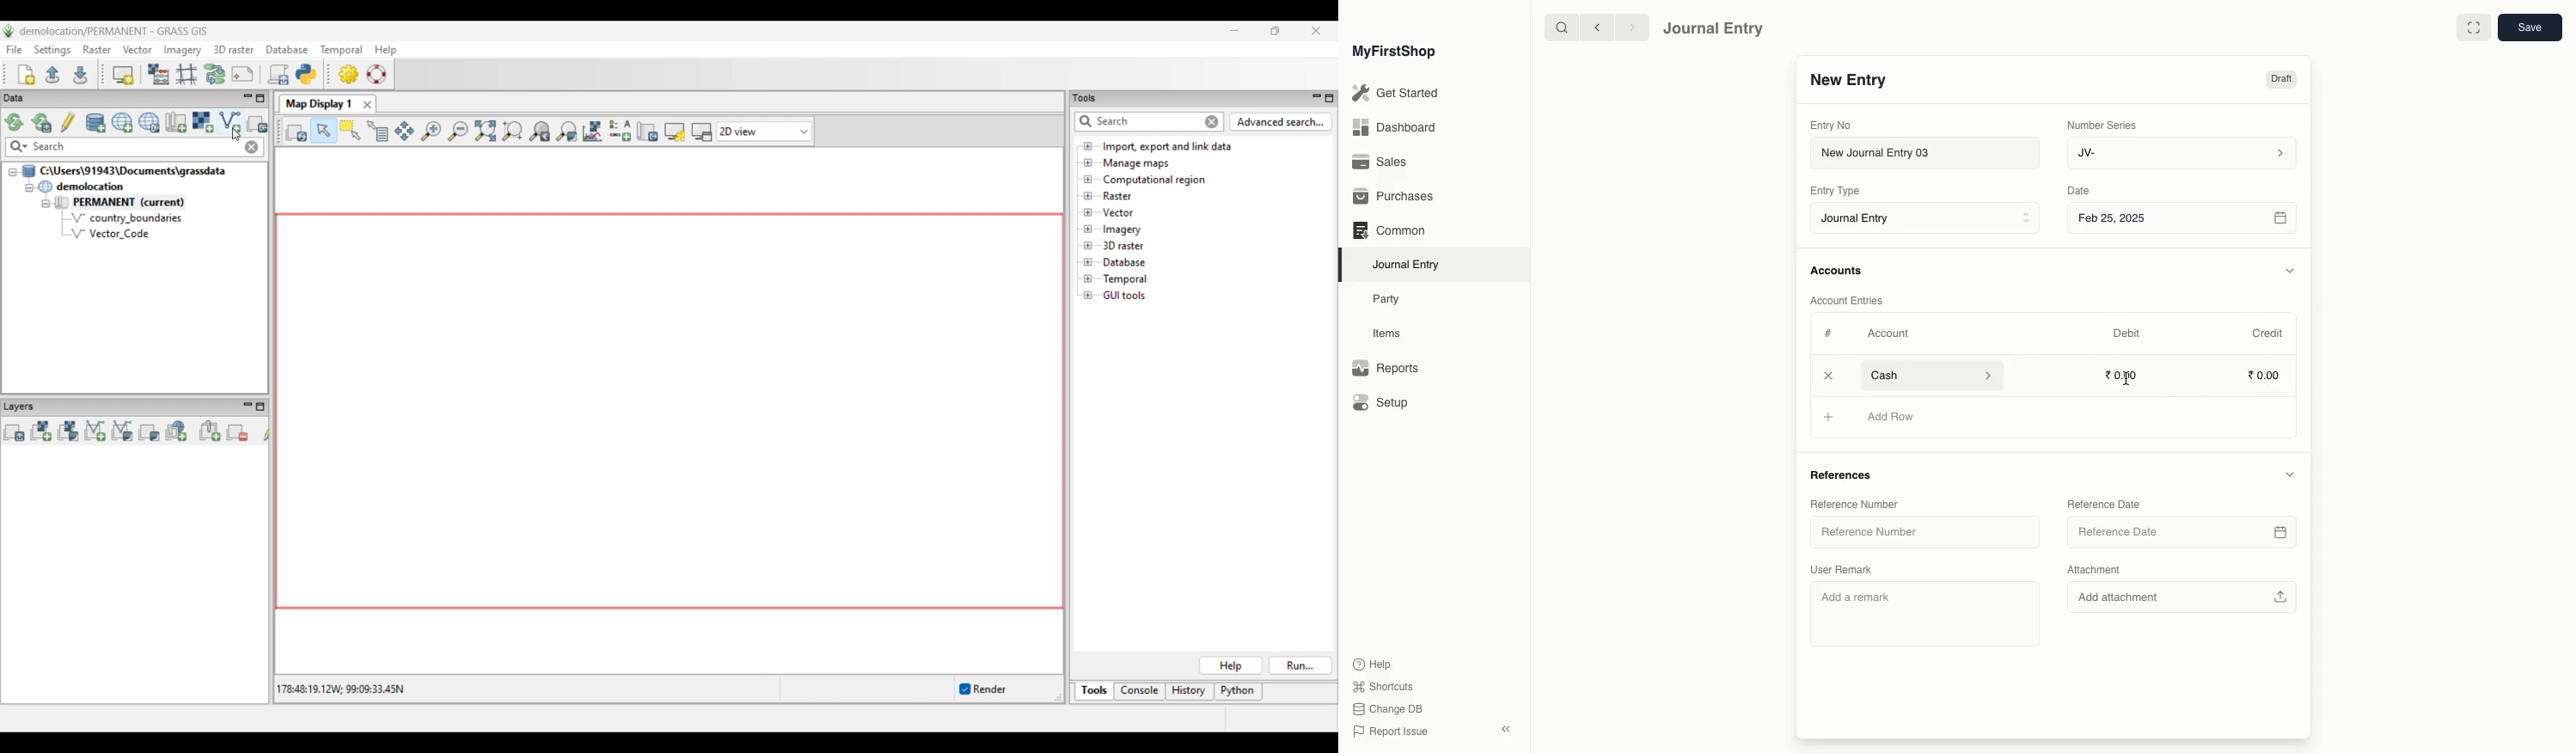 The image size is (2576, 756). What do you see at coordinates (2184, 597) in the screenshot?
I see `Add attachment` at bounding box center [2184, 597].